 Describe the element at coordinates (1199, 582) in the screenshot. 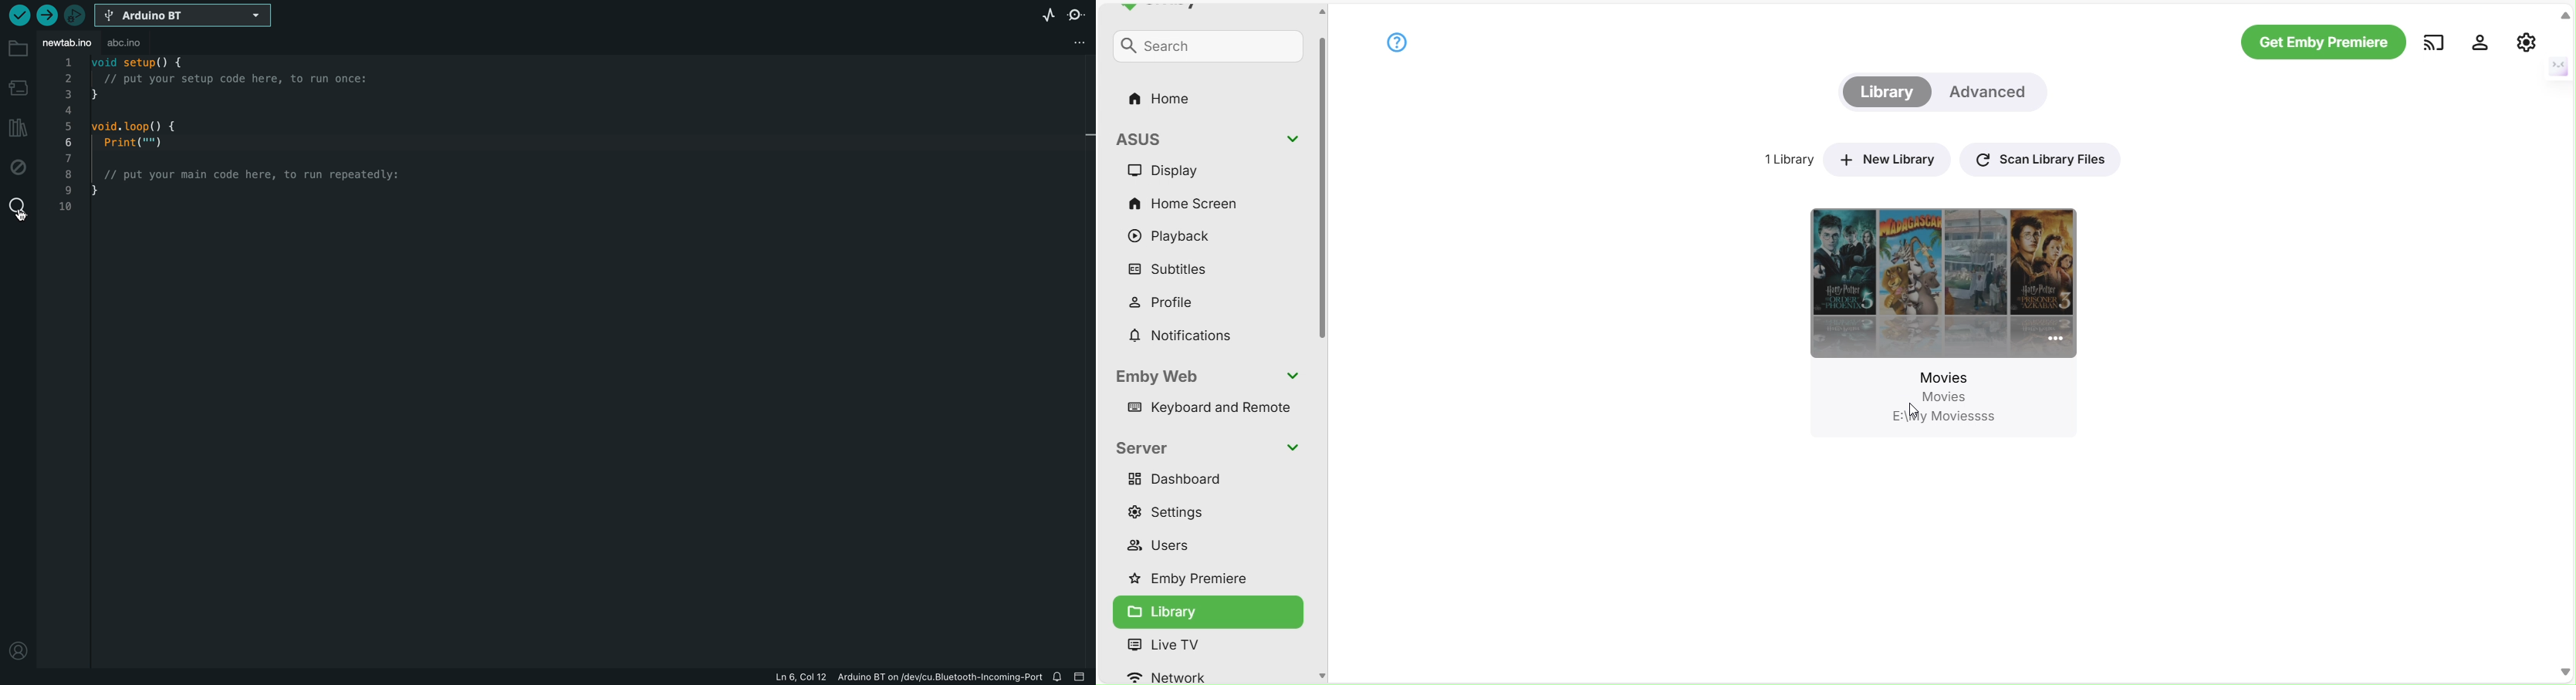

I see `Emby Premiere` at that location.